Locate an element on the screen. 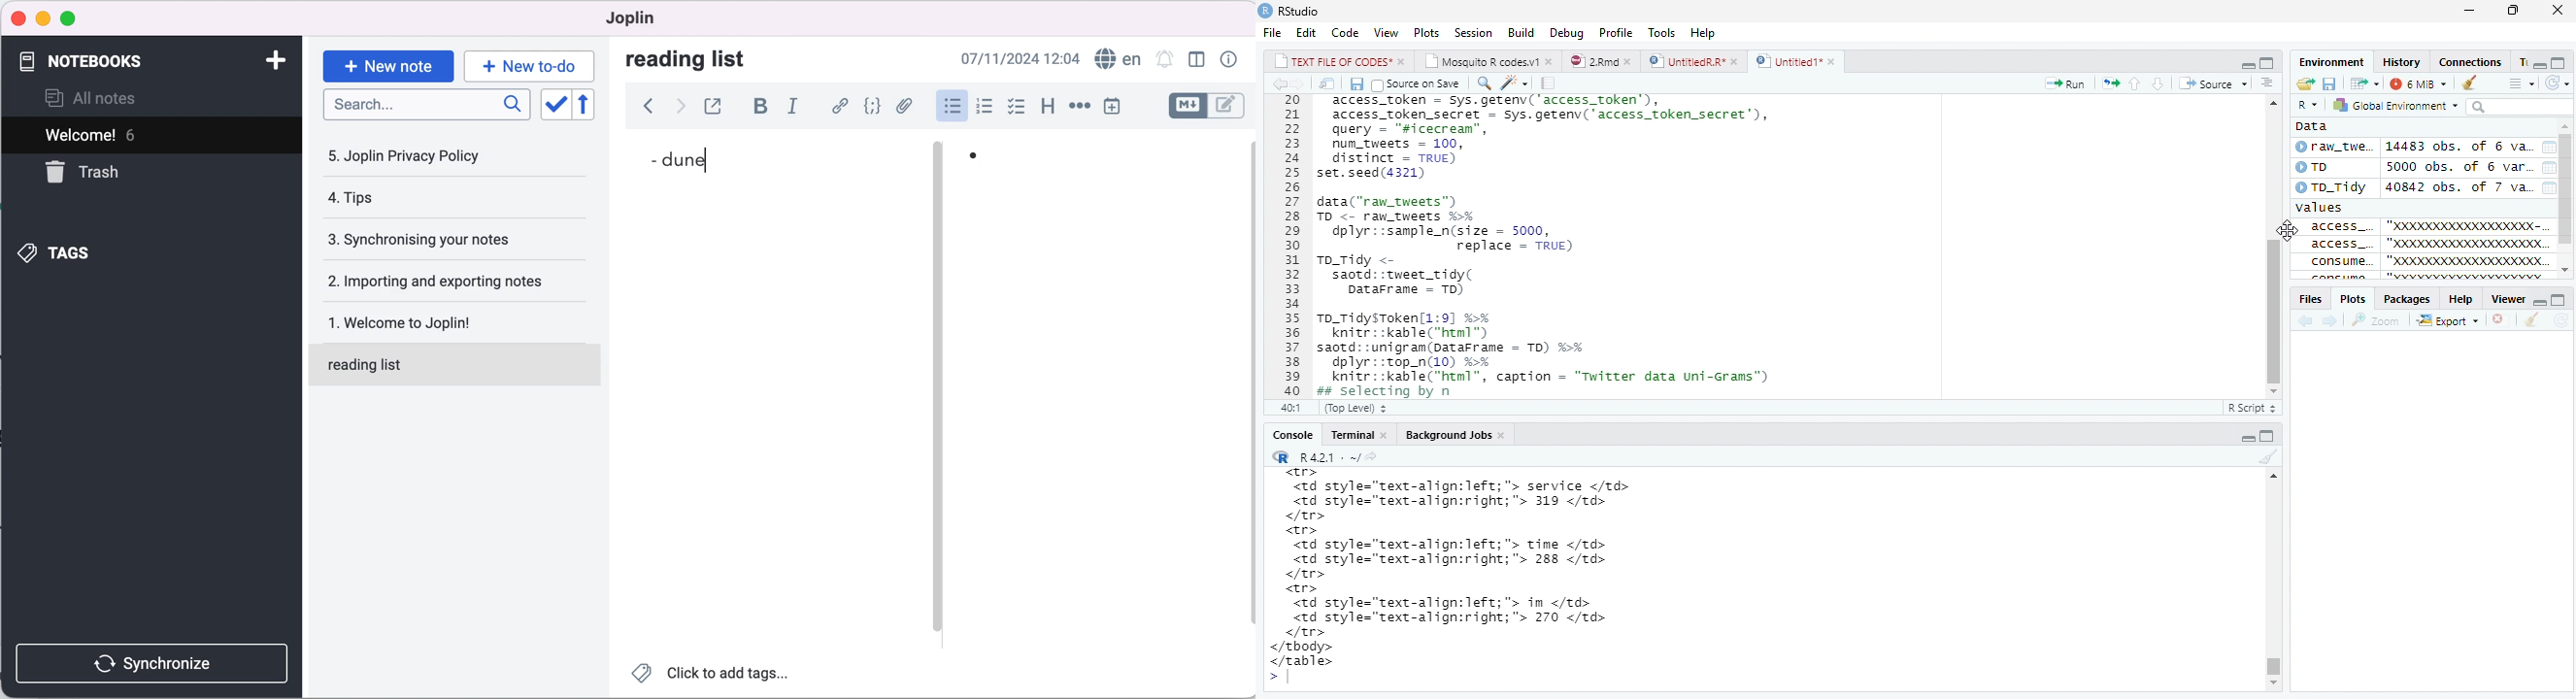 Image resolution: width=2576 pixels, height=700 pixels. Connections is located at coordinates (2482, 61).